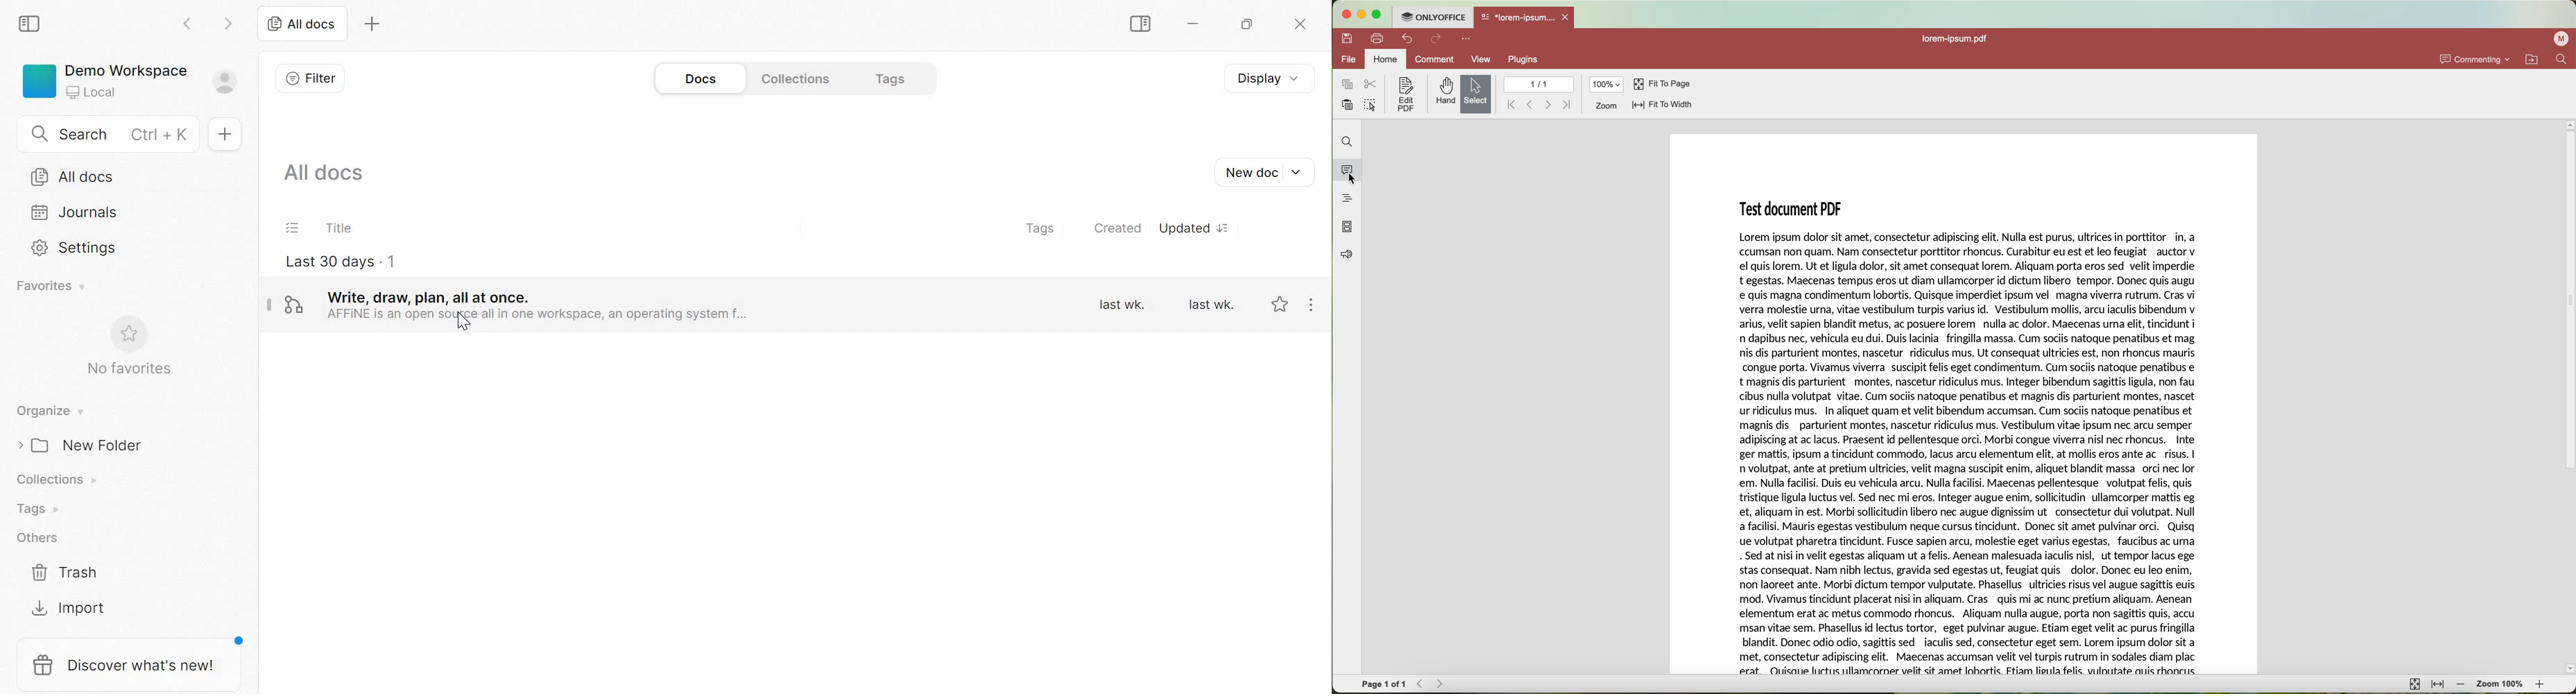  I want to click on cut, so click(1372, 84).